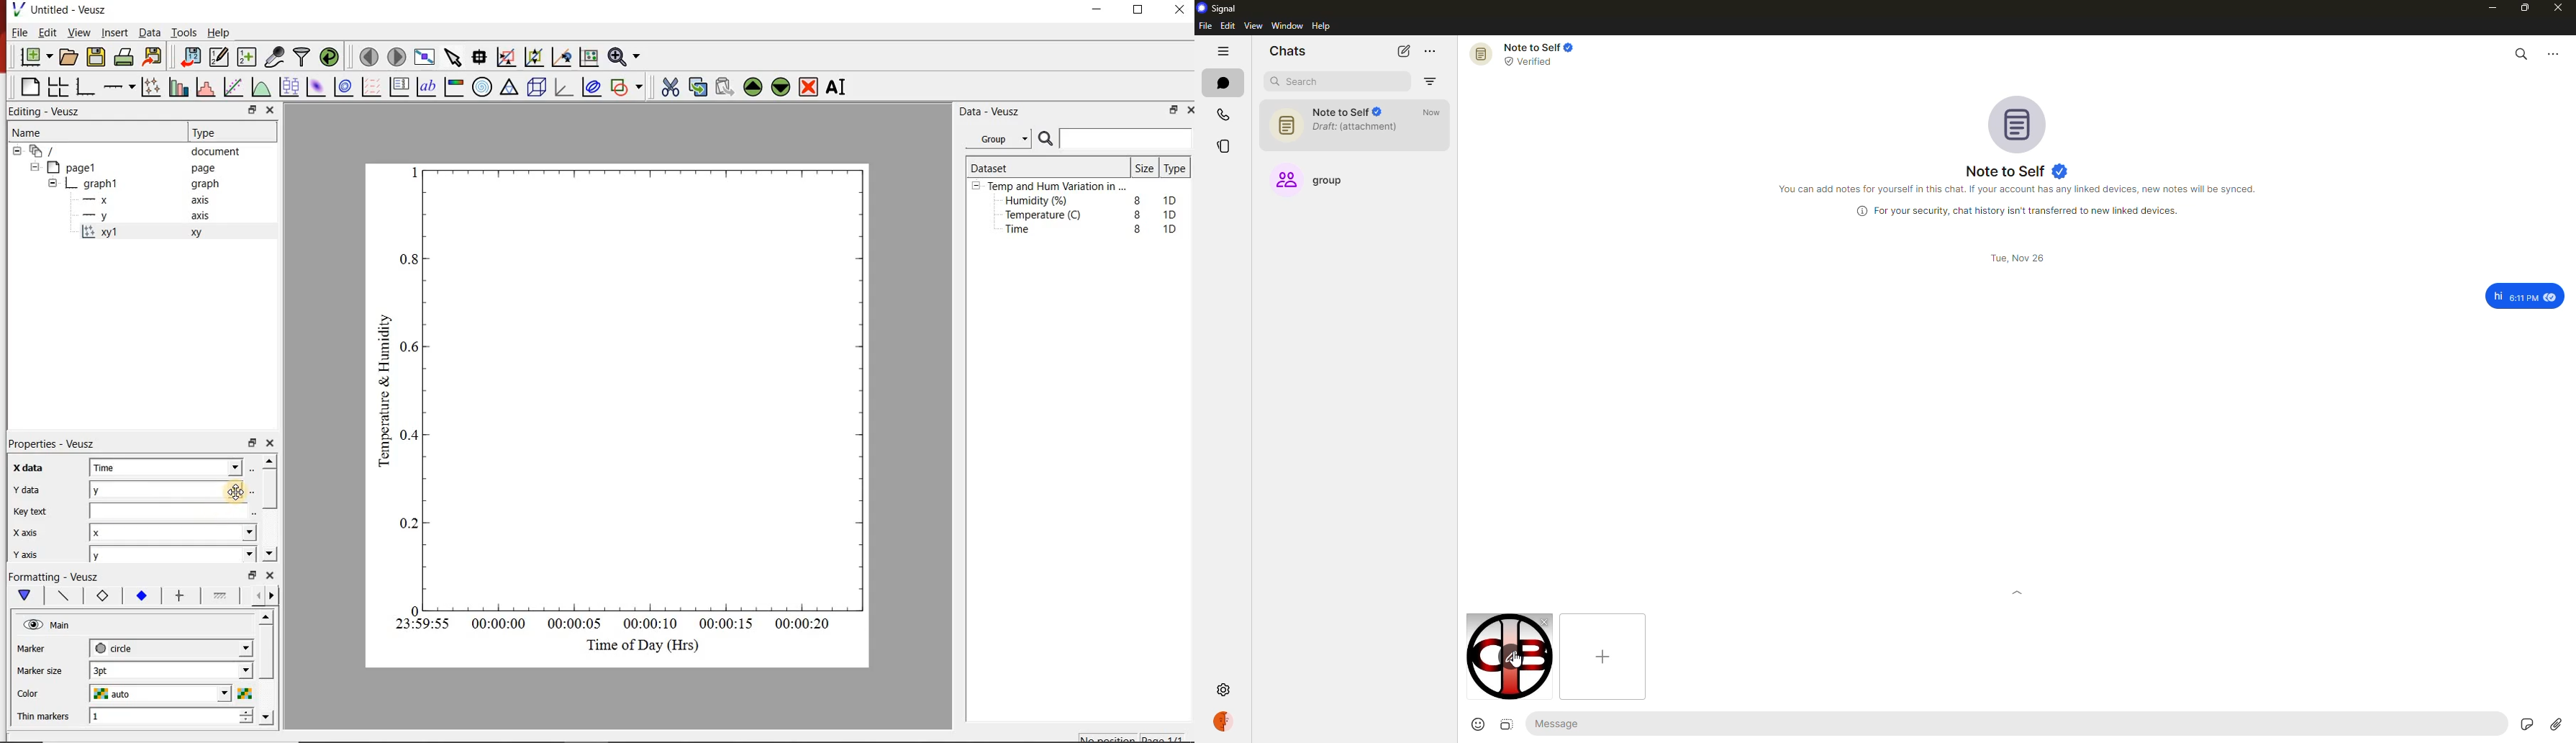  What do you see at coordinates (57, 578) in the screenshot?
I see `Formatting - Veusz` at bounding box center [57, 578].